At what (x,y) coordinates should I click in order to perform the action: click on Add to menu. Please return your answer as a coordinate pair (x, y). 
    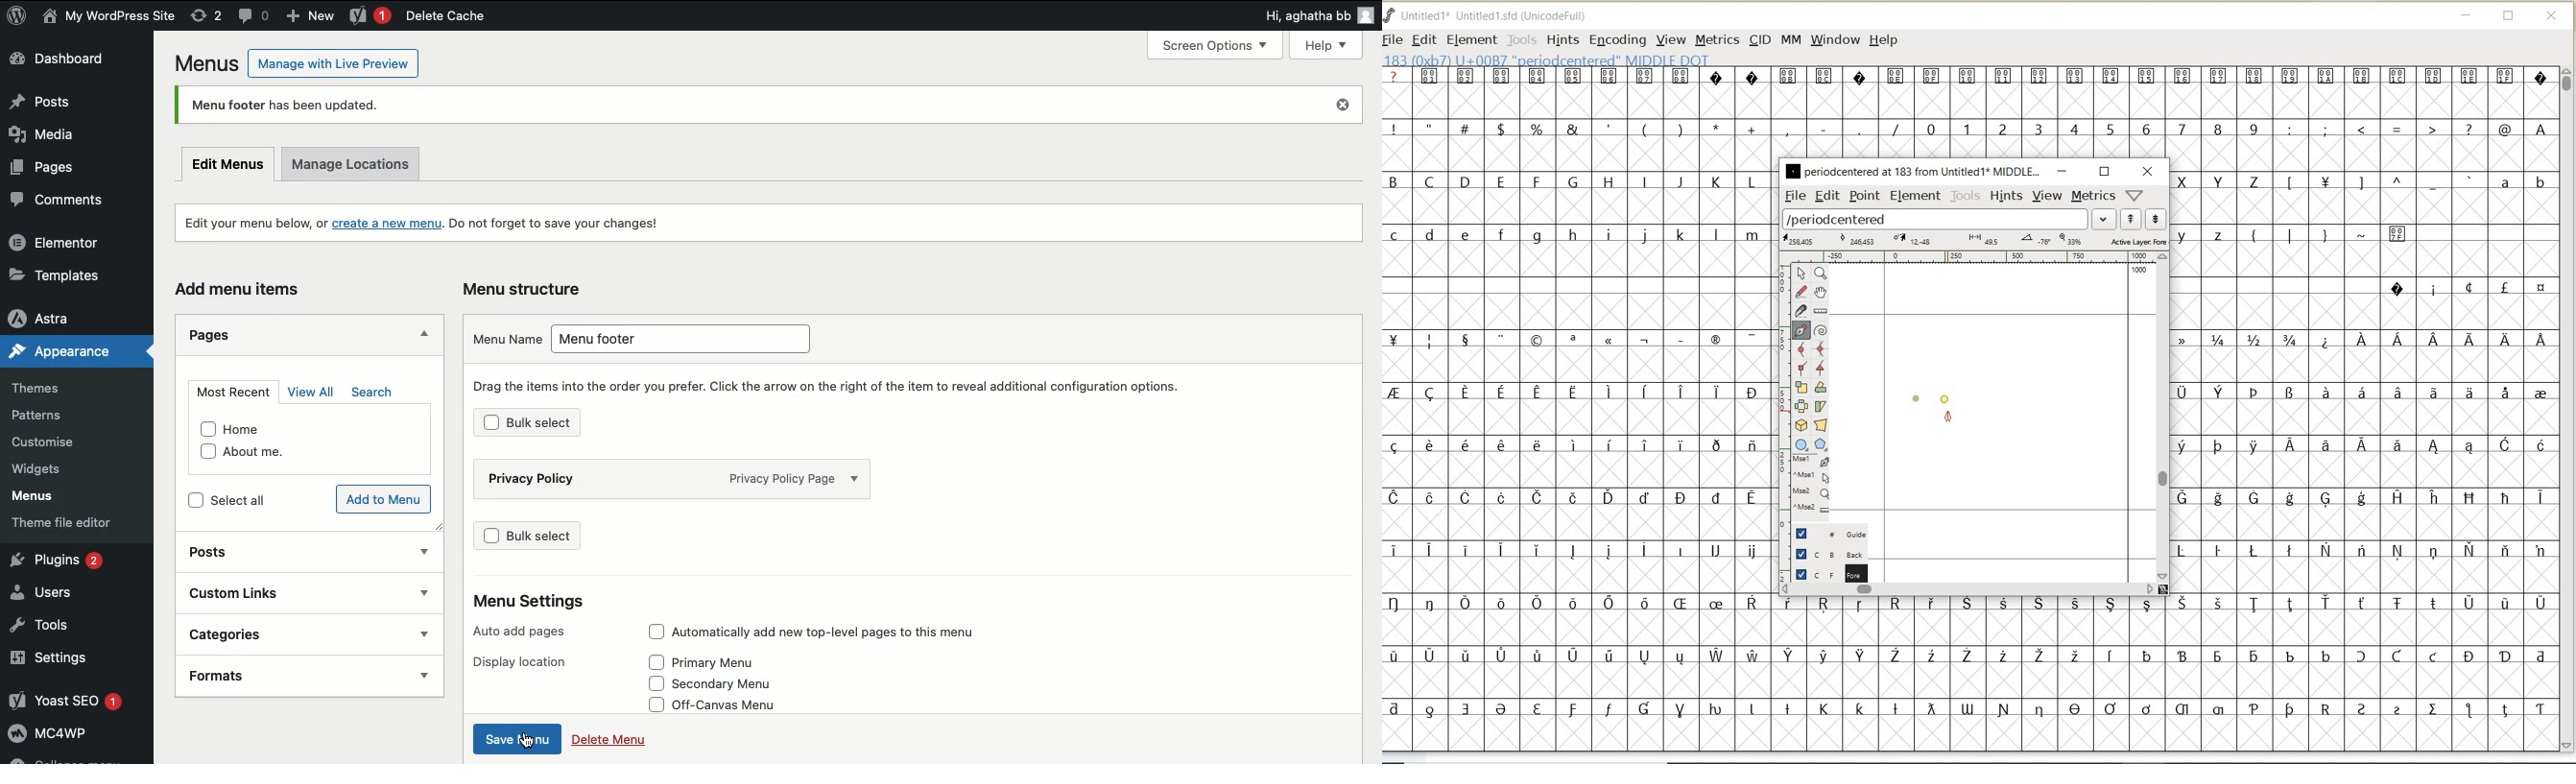
    Looking at the image, I should click on (384, 499).